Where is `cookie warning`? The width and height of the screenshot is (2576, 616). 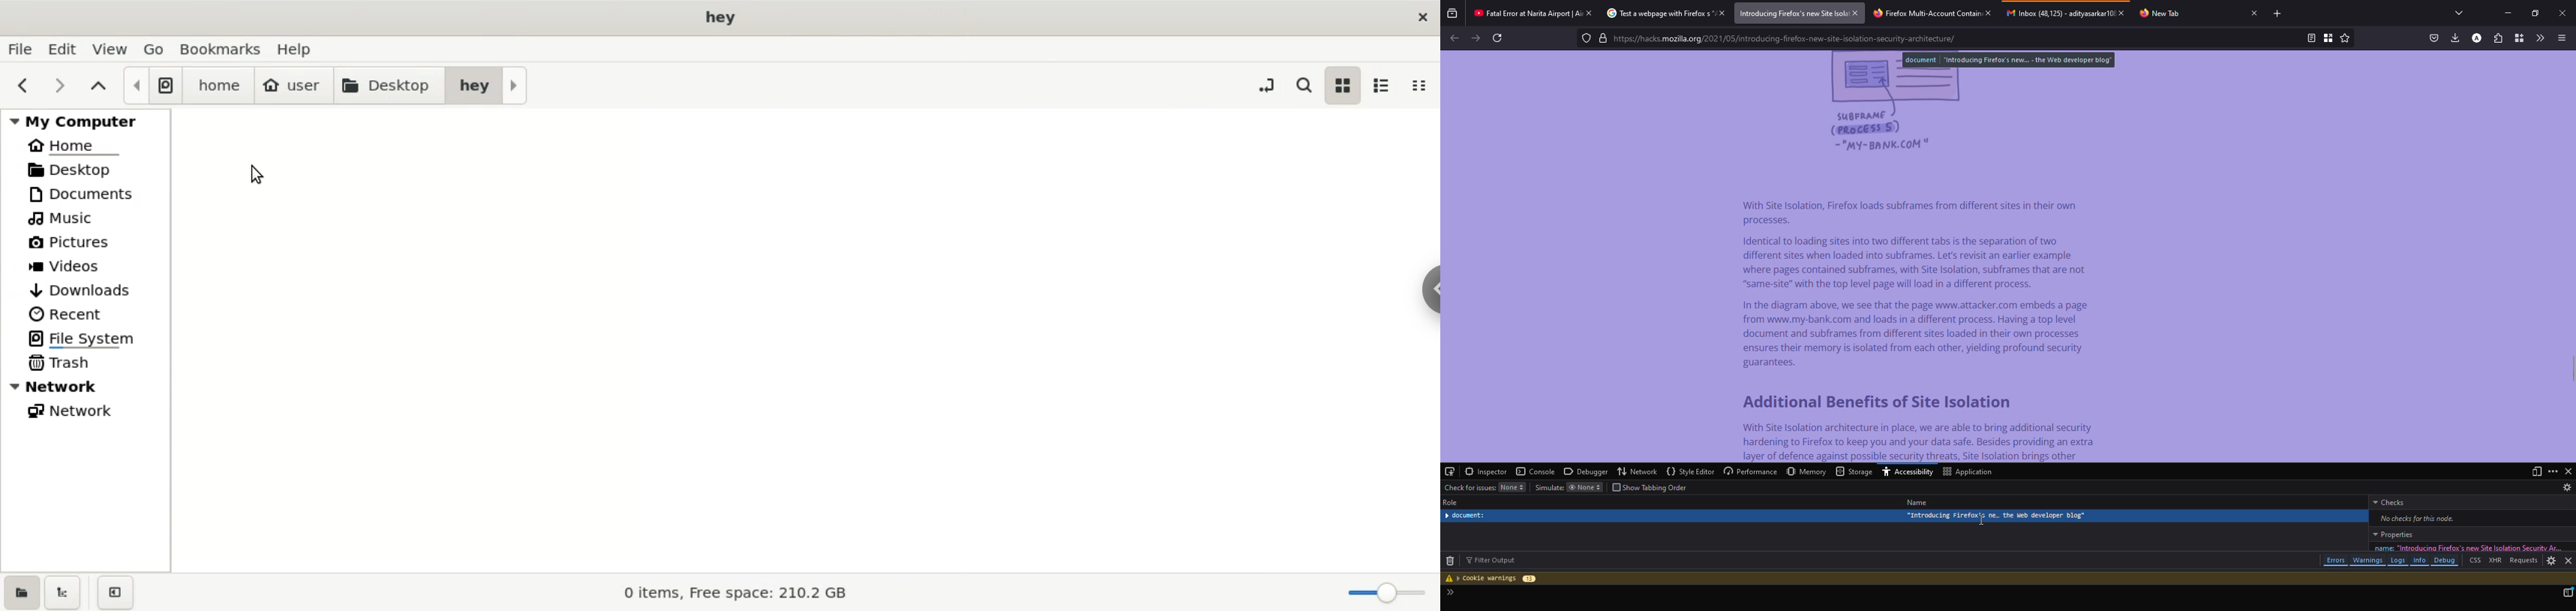 cookie warning is located at coordinates (1492, 578).